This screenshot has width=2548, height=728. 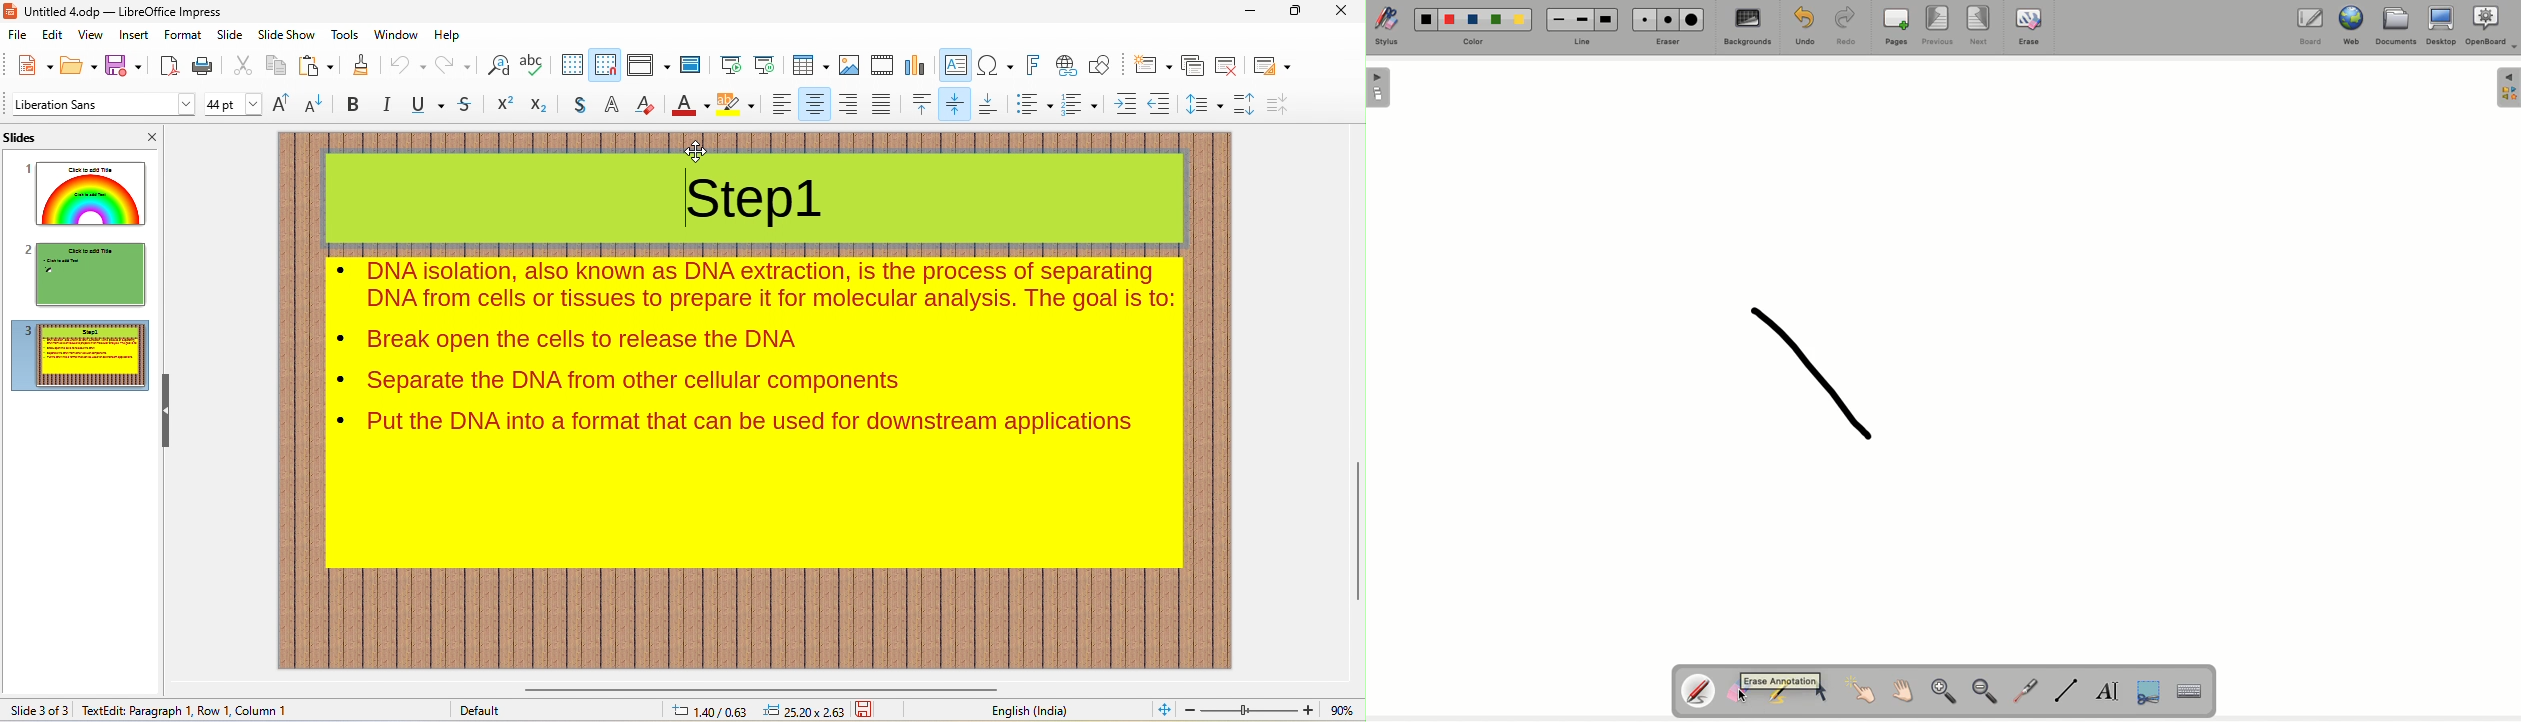 What do you see at coordinates (80, 192) in the screenshot?
I see `slide1` at bounding box center [80, 192].